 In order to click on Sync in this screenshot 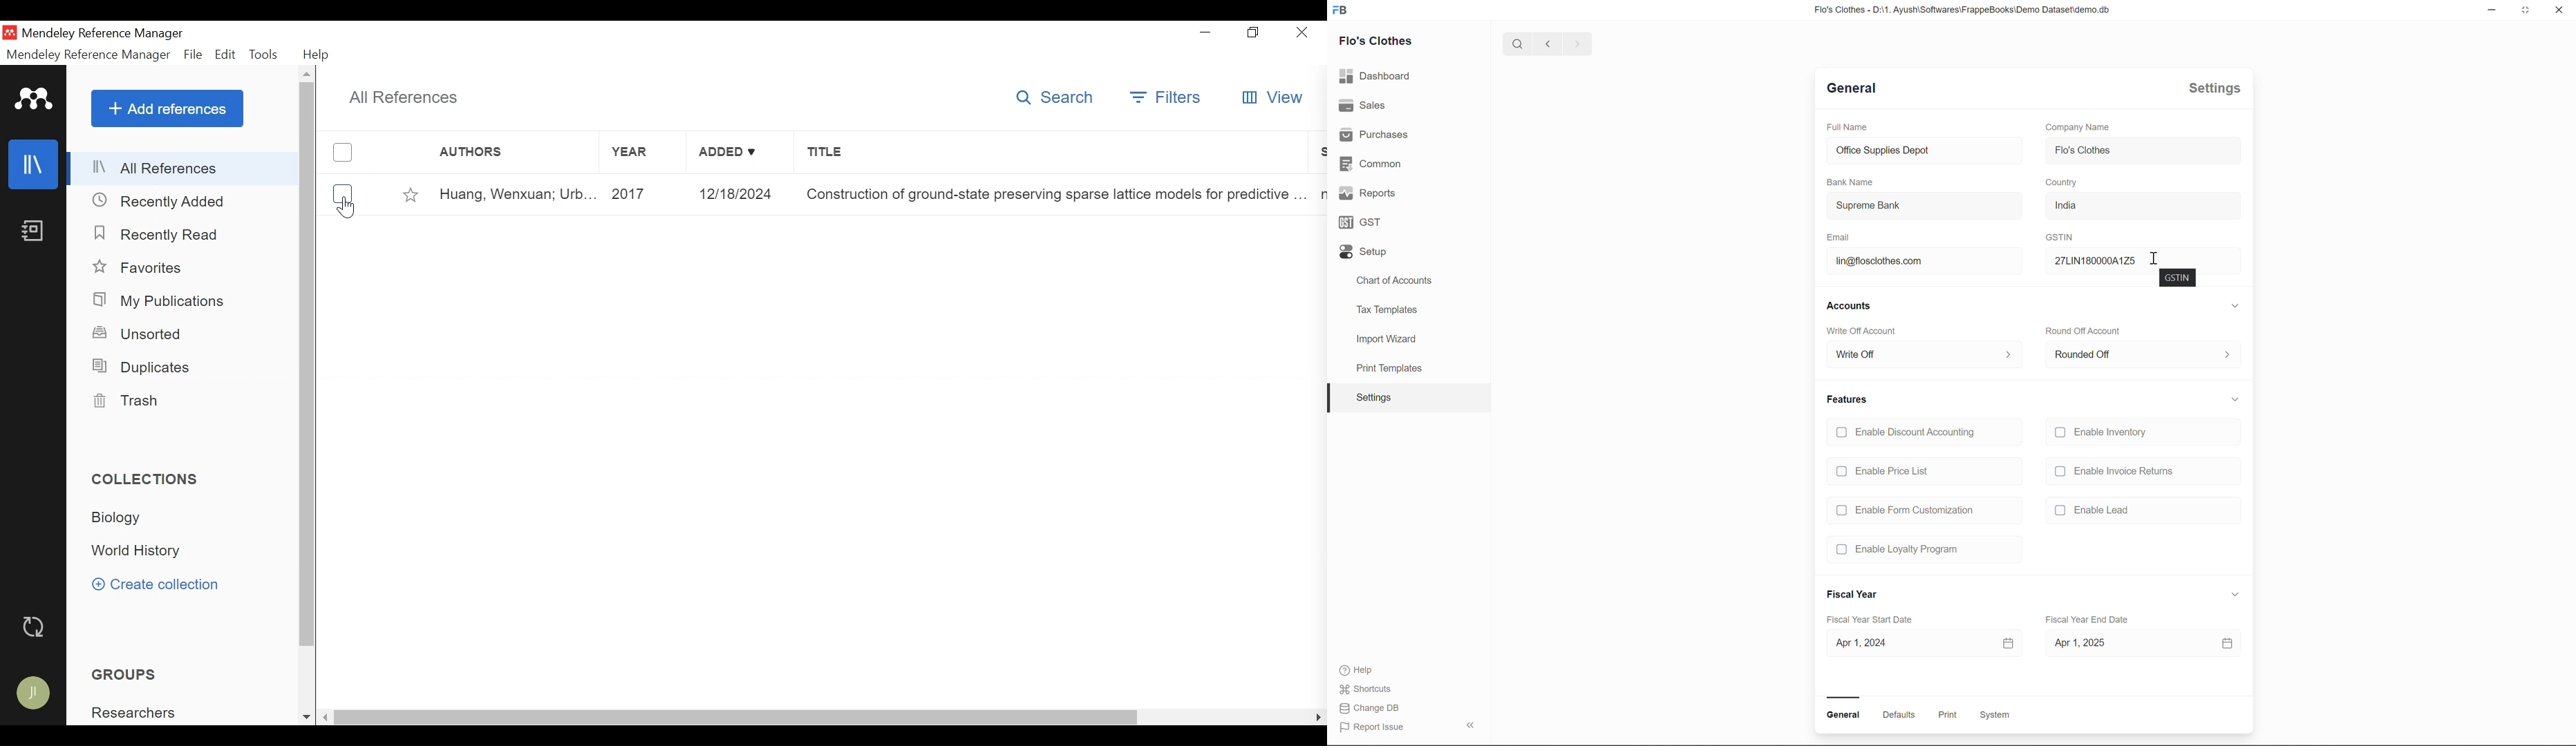, I will do `click(35, 629)`.